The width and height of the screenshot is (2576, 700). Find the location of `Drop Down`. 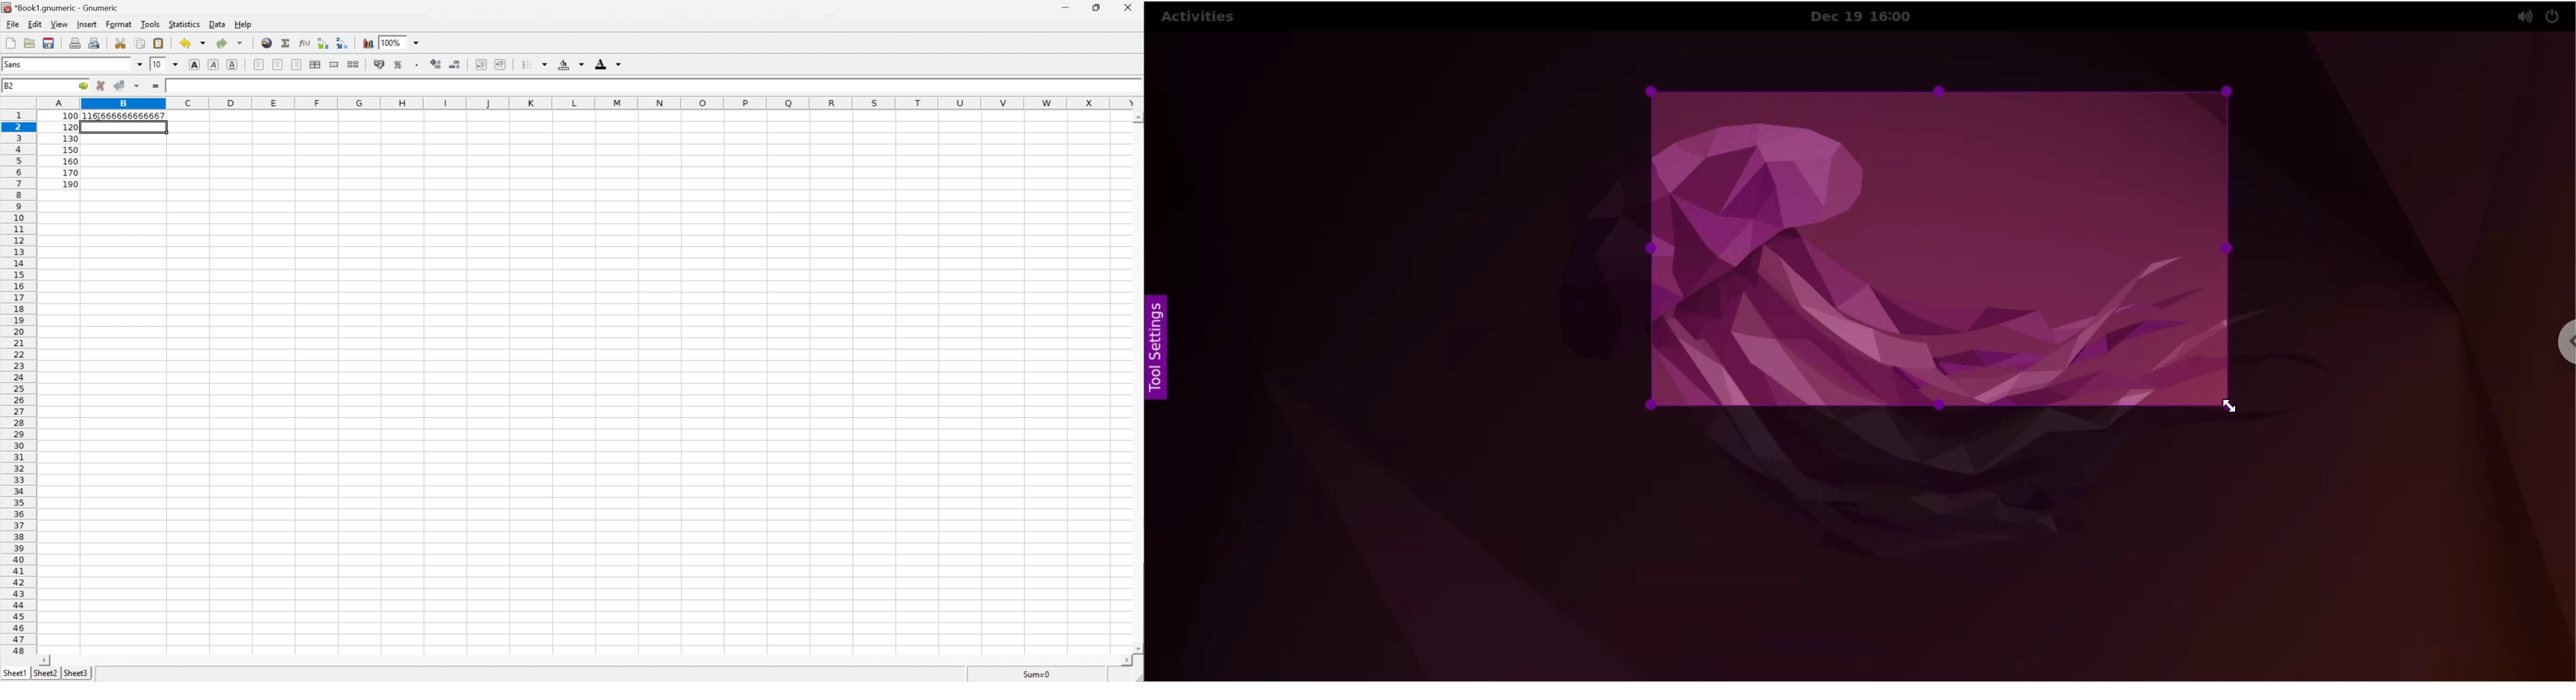

Drop Down is located at coordinates (141, 64).